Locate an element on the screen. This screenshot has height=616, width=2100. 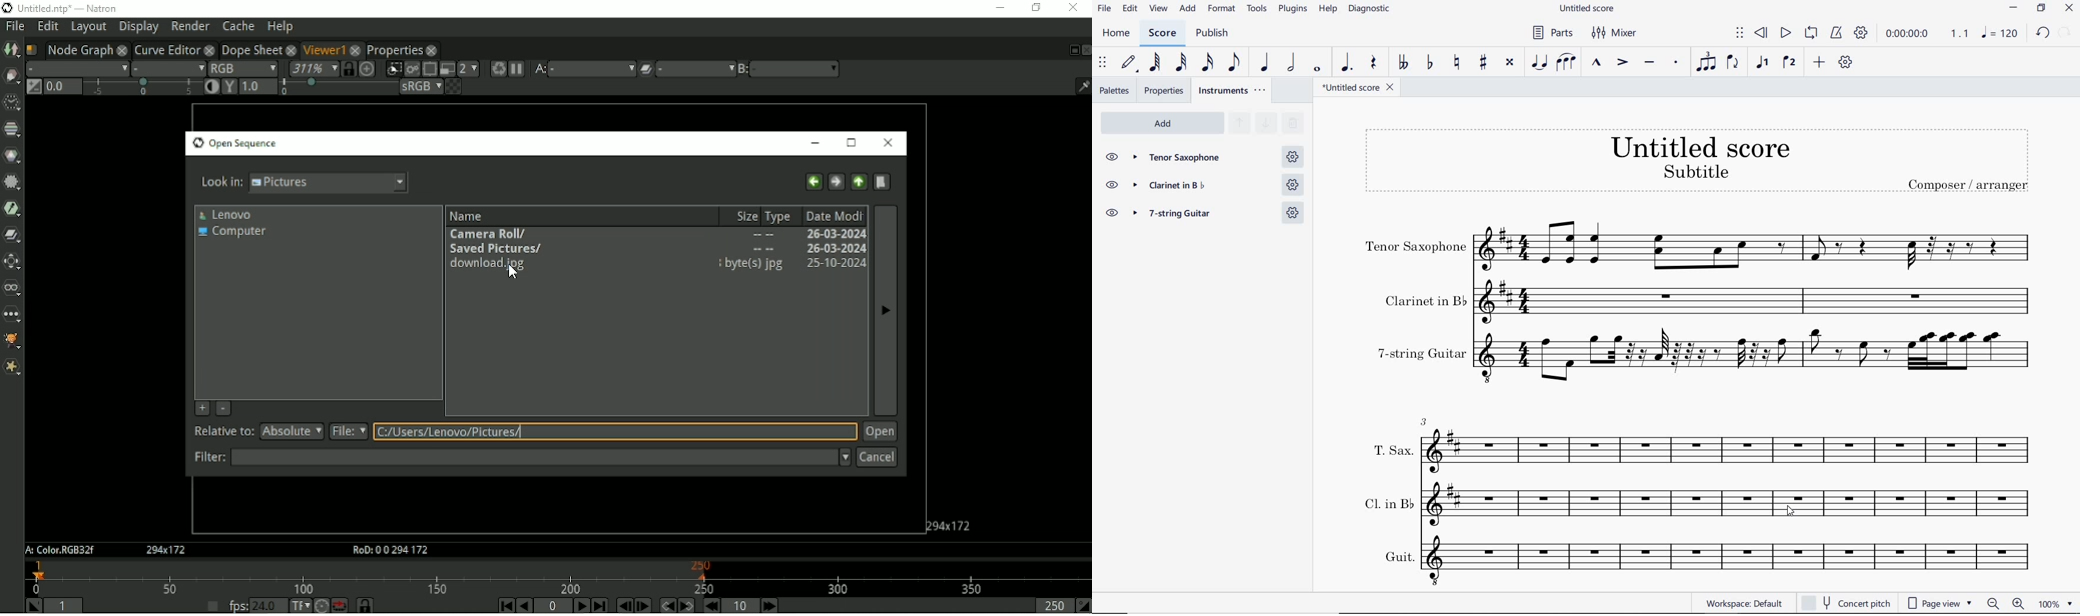
ADD is located at coordinates (1820, 63).